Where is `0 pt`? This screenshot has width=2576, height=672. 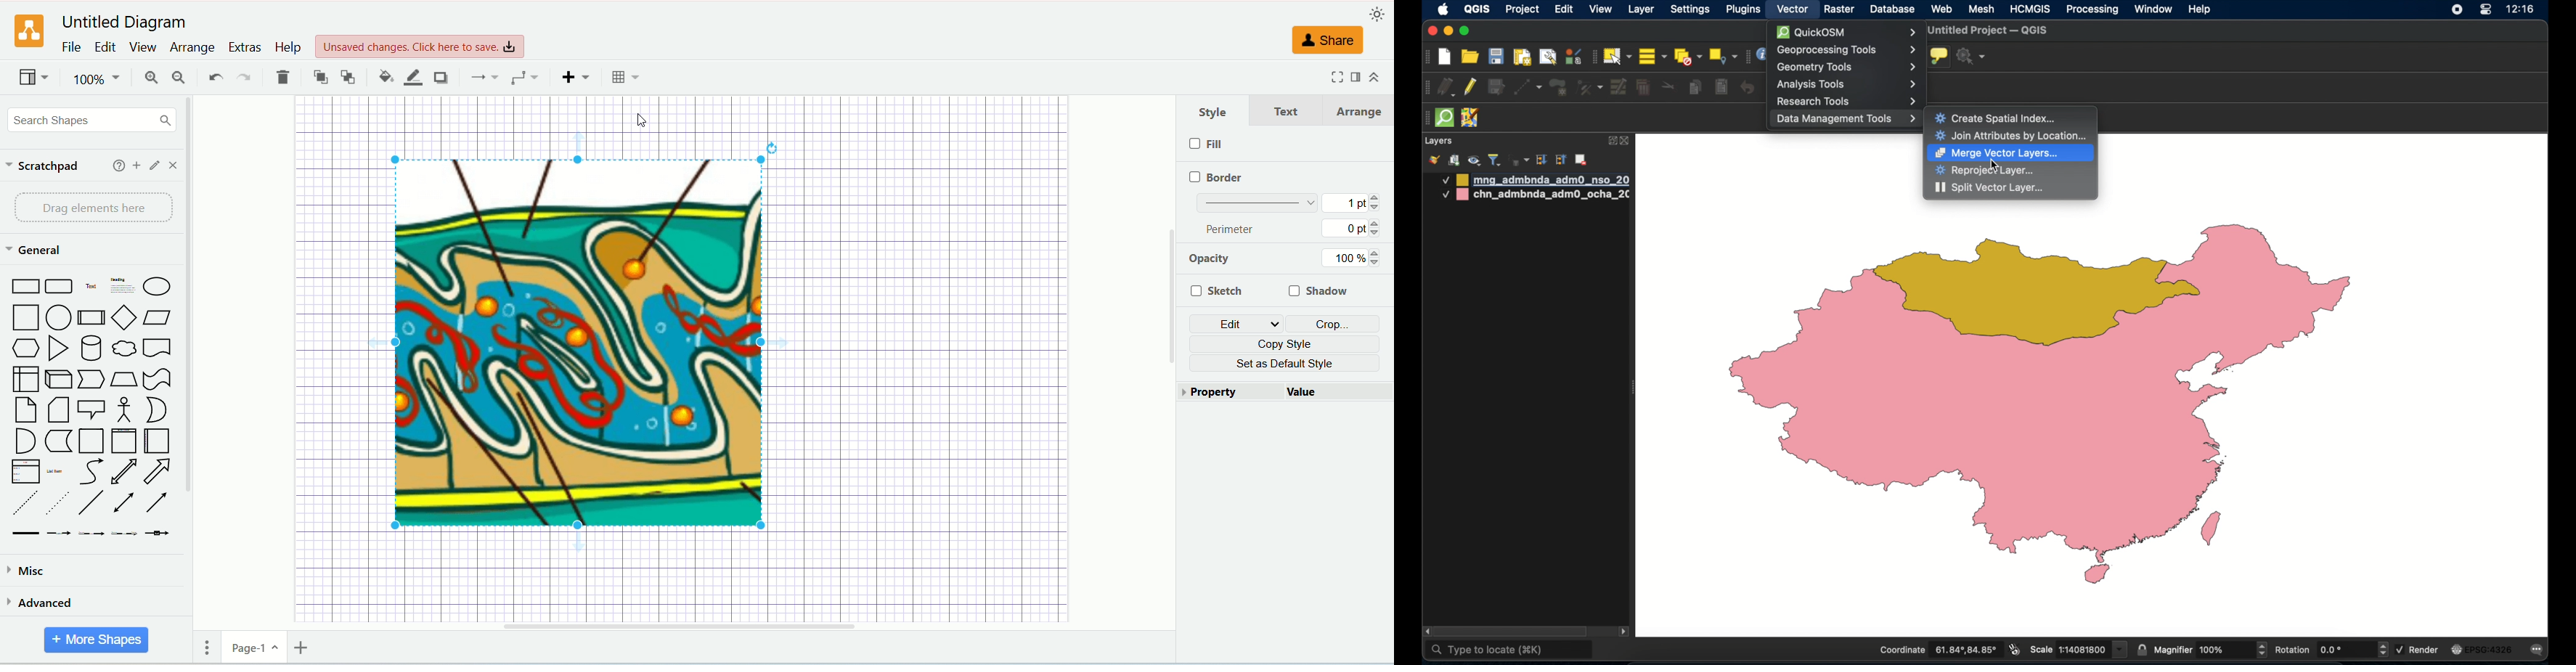
0 pt is located at coordinates (1354, 227).